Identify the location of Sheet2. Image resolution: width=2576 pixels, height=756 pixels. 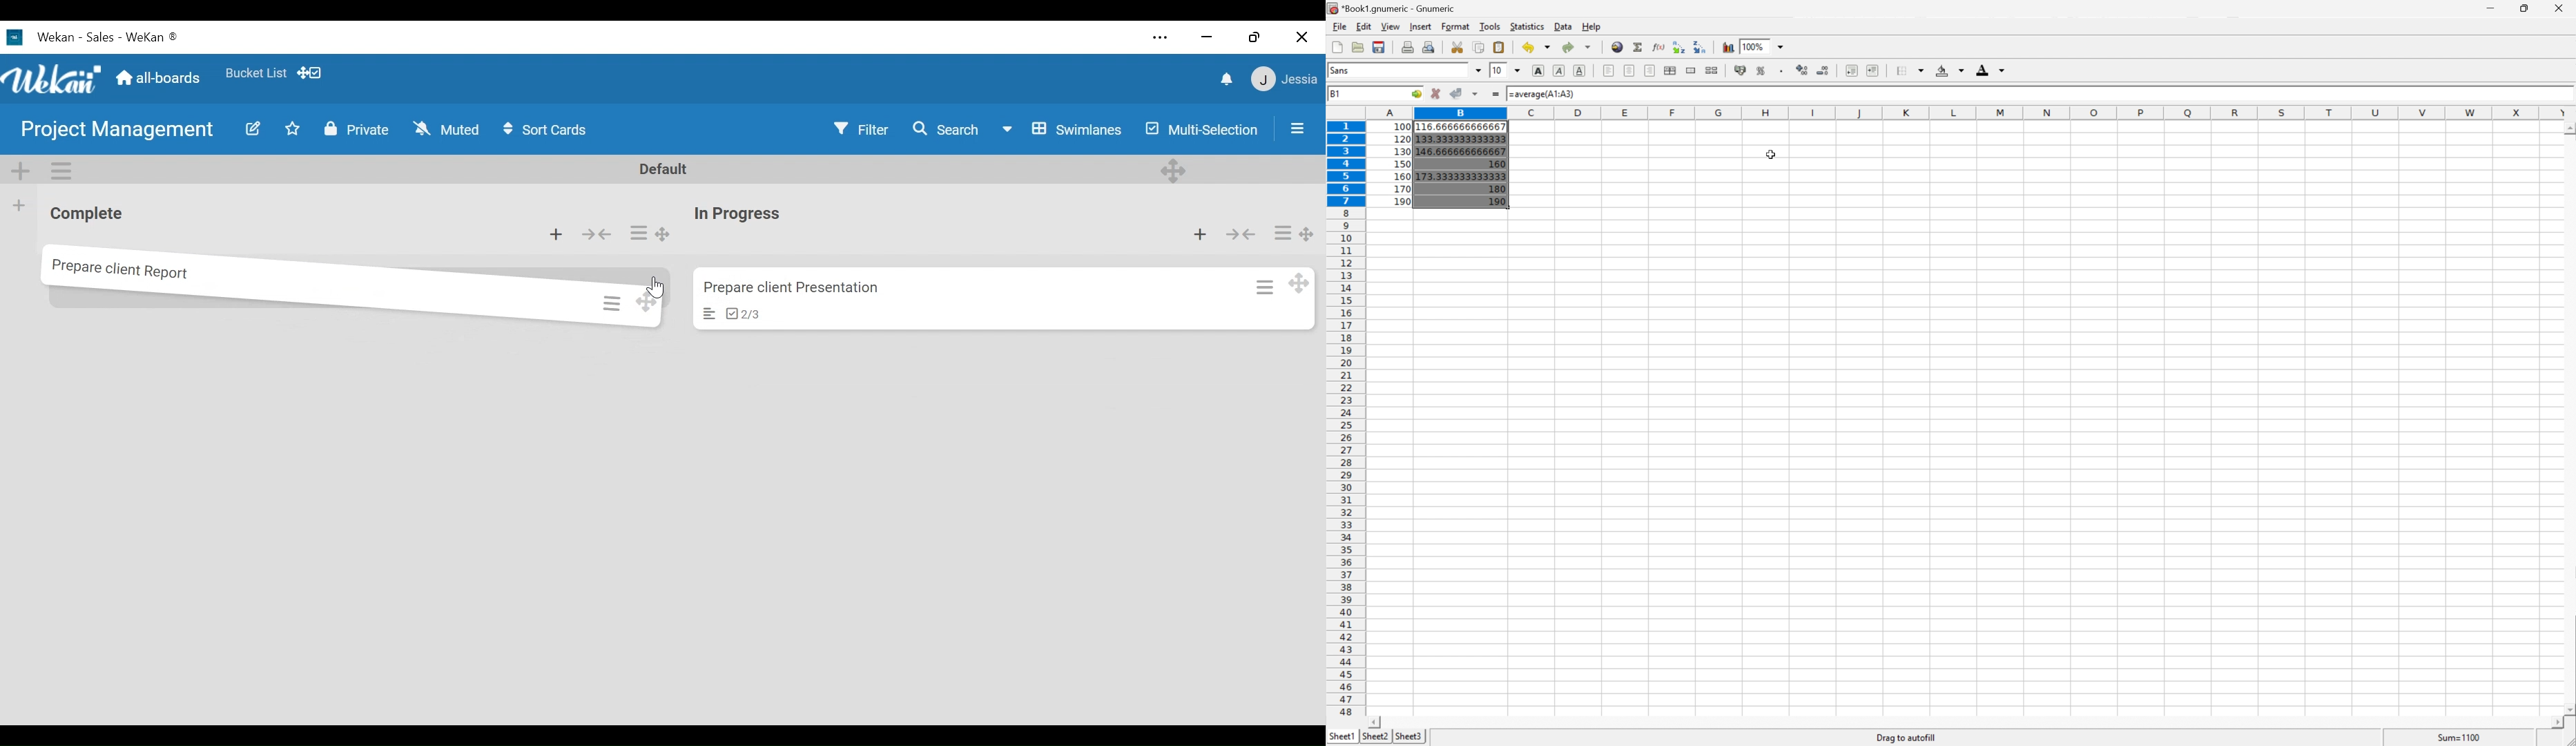
(1376, 736).